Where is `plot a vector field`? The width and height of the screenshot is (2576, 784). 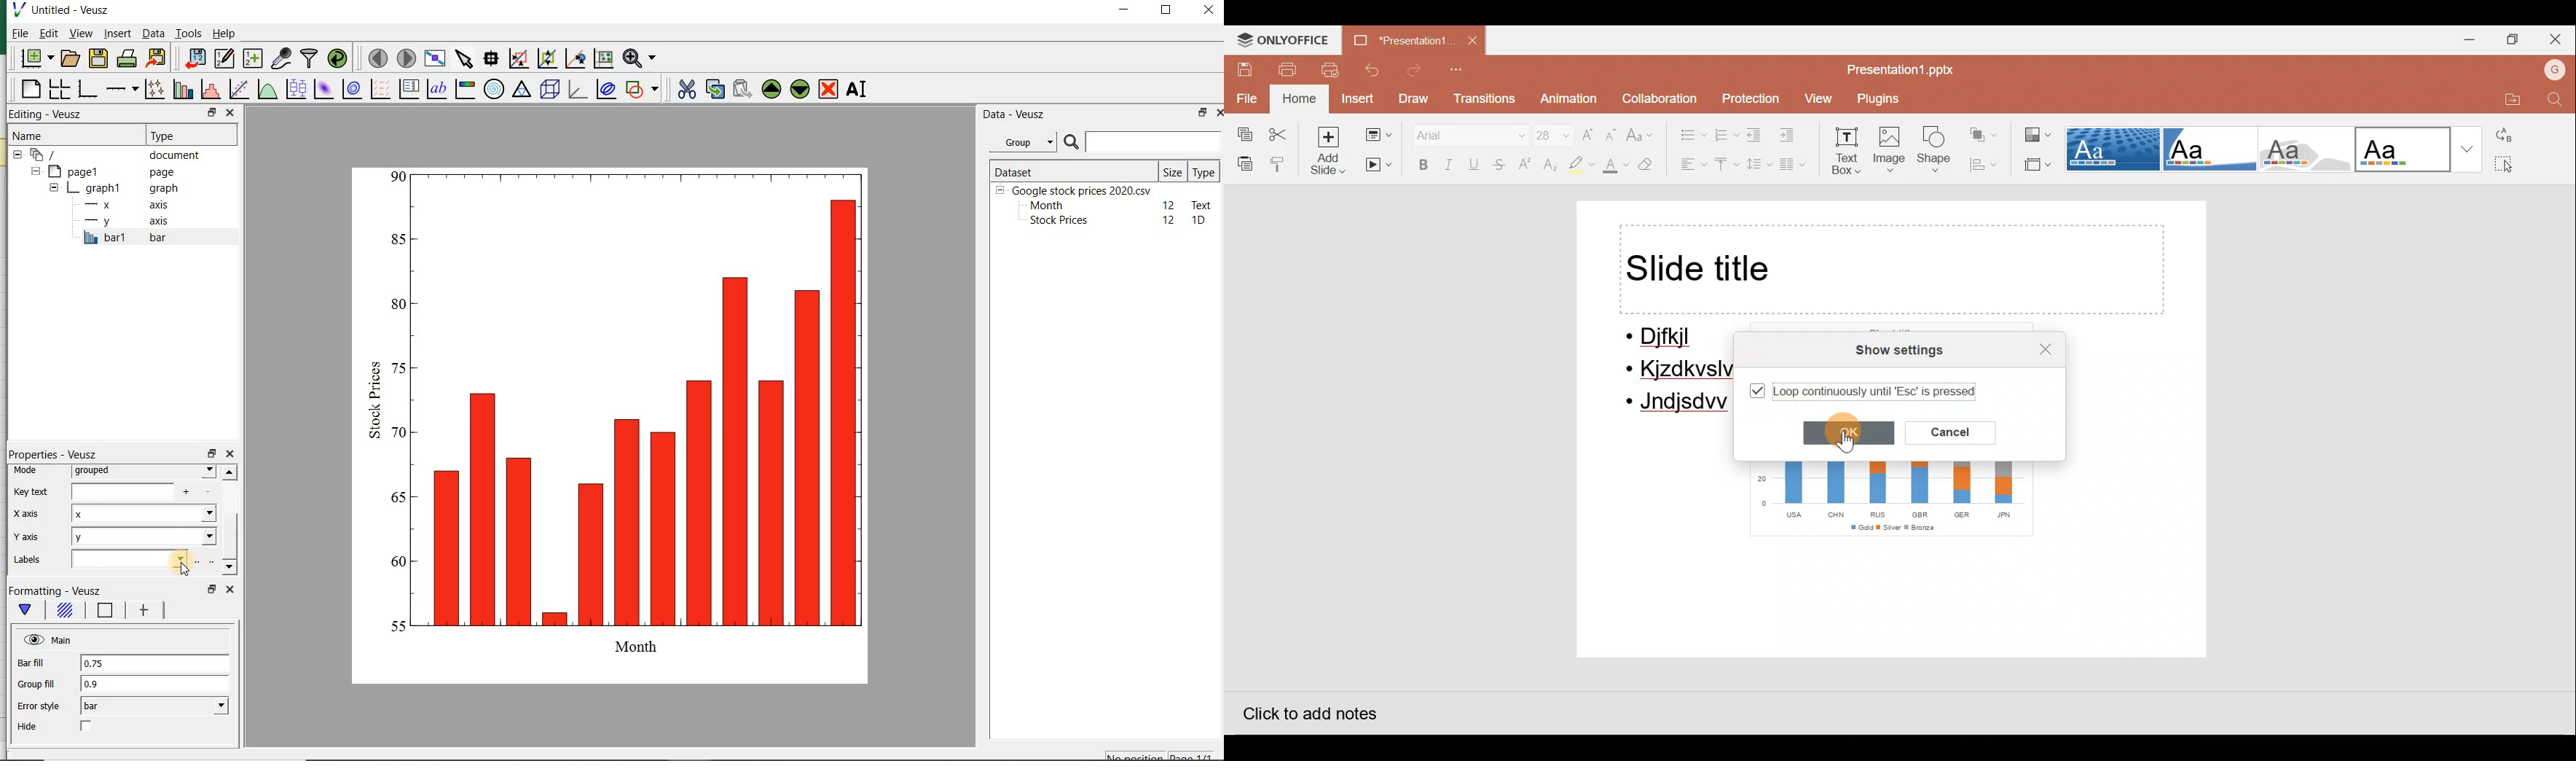 plot a vector field is located at coordinates (378, 90).